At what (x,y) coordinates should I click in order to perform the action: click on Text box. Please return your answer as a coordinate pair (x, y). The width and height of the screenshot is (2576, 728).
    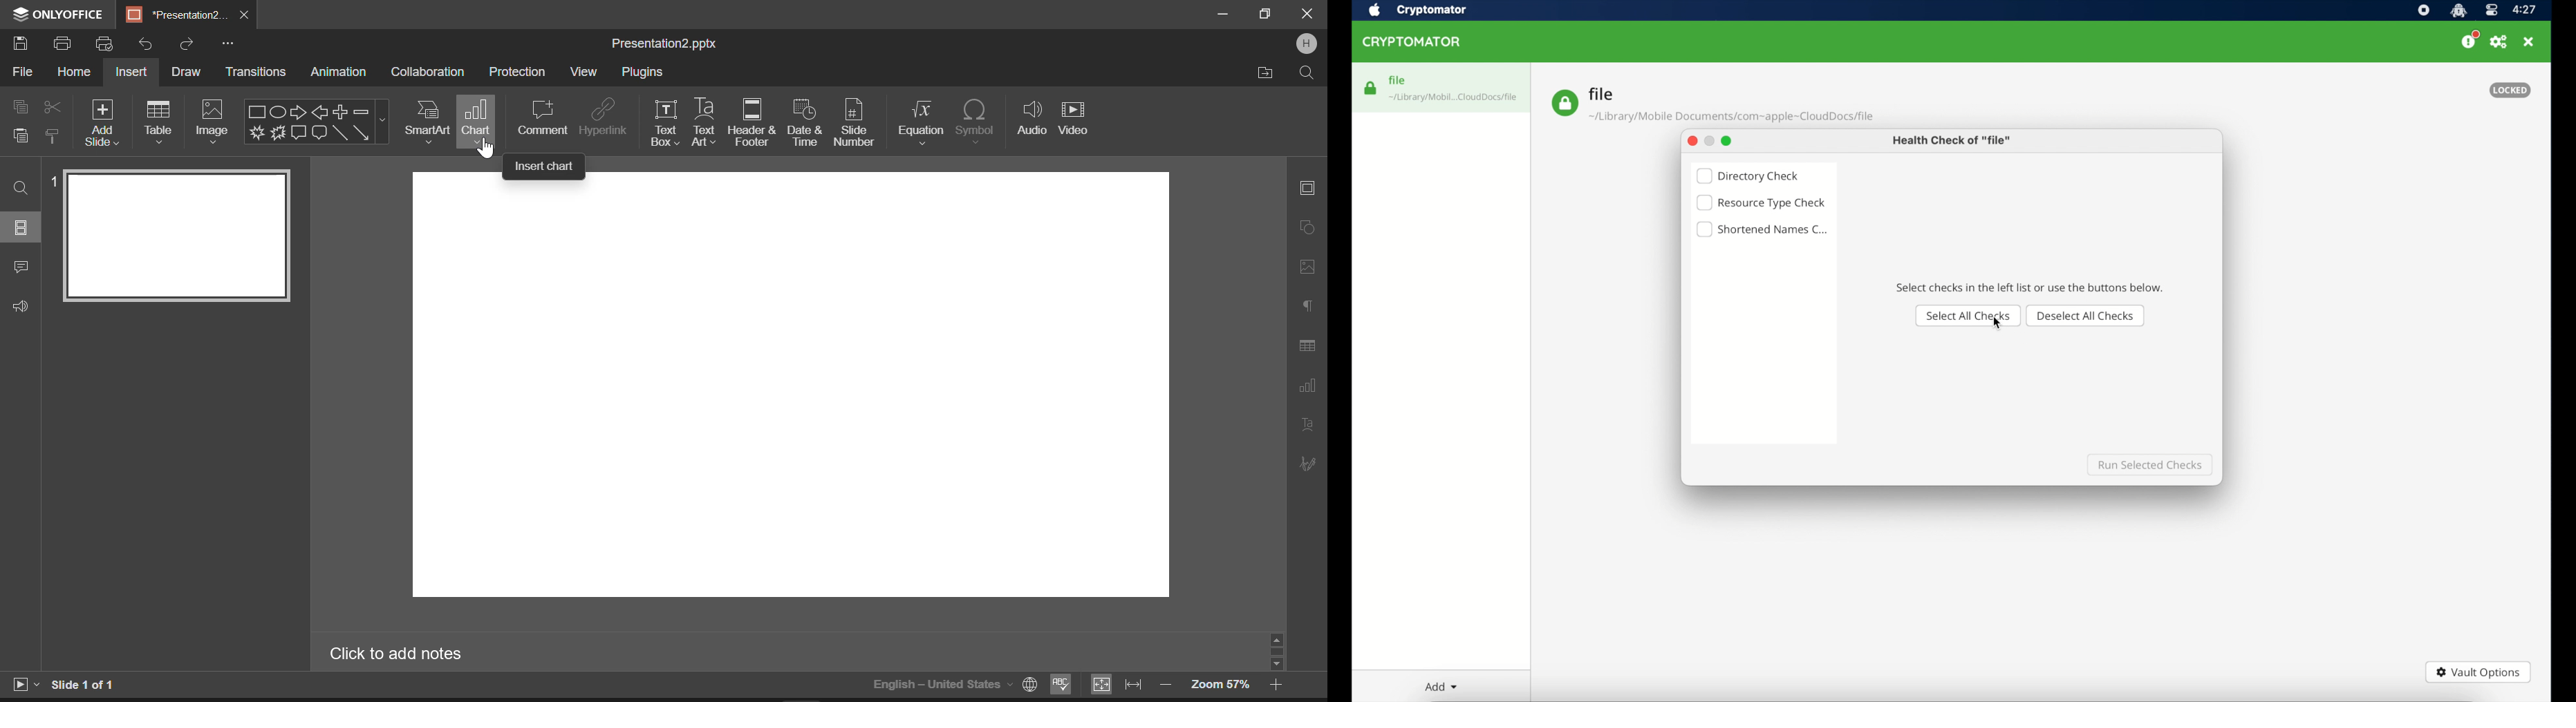
    Looking at the image, I should click on (664, 123).